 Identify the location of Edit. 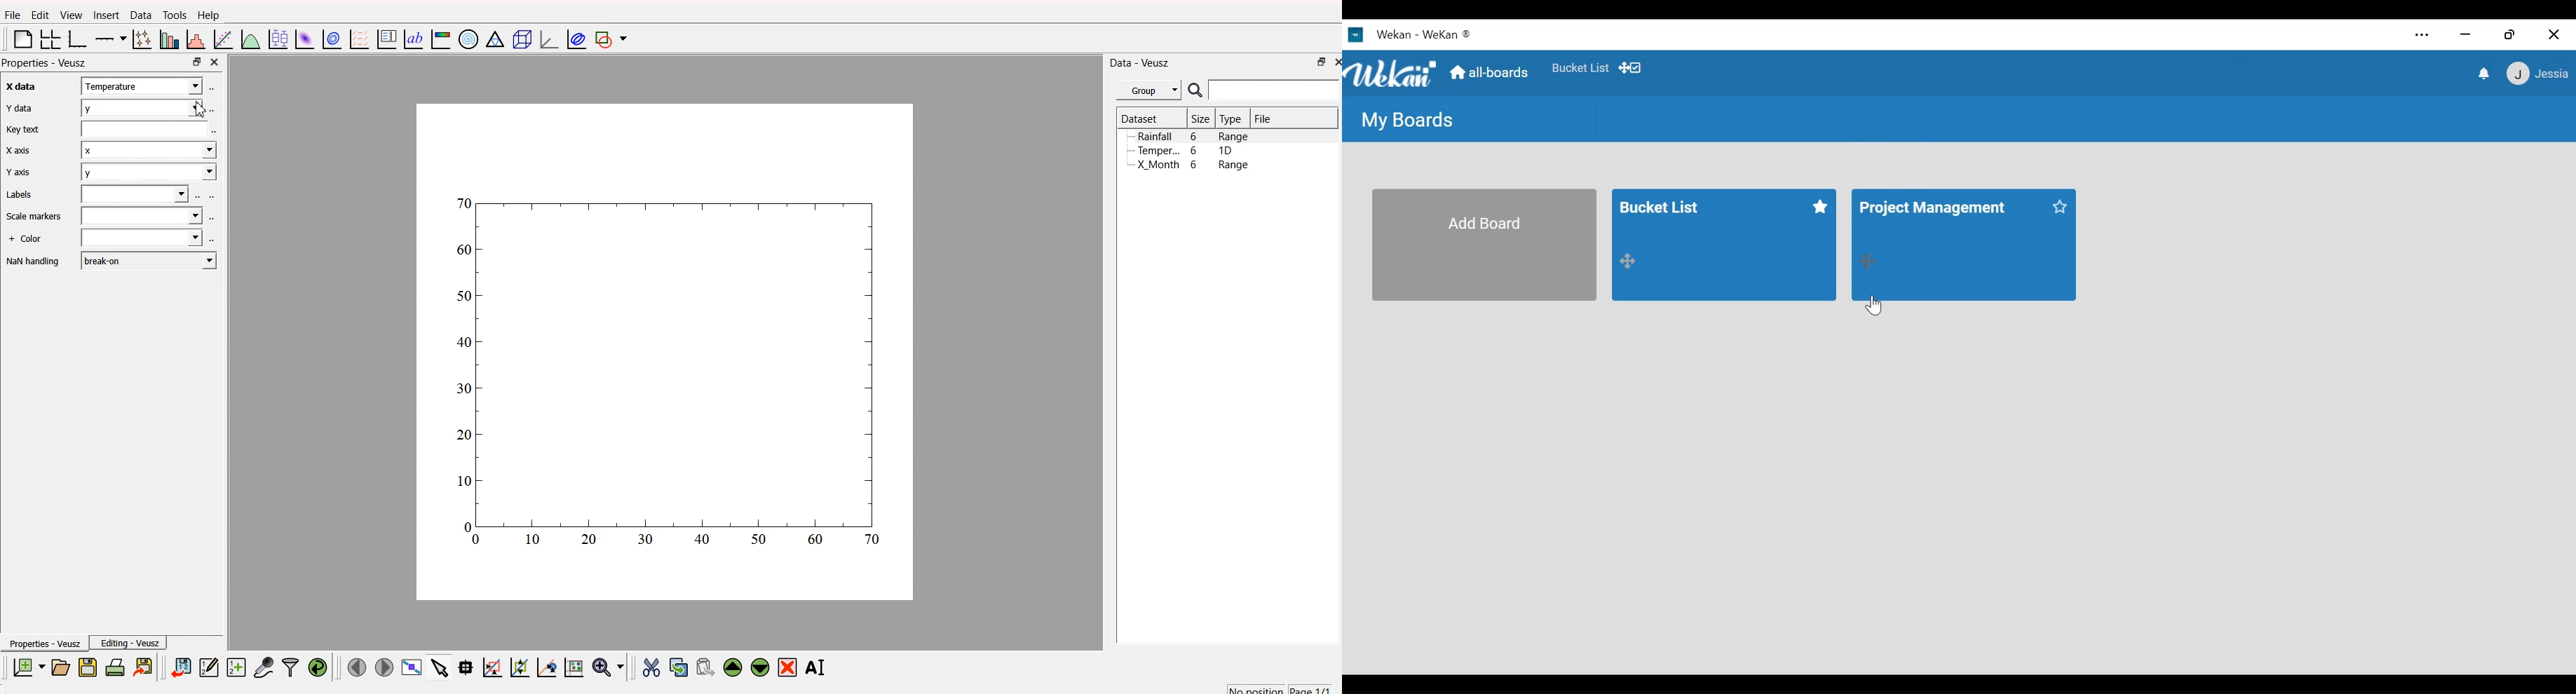
(38, 15).